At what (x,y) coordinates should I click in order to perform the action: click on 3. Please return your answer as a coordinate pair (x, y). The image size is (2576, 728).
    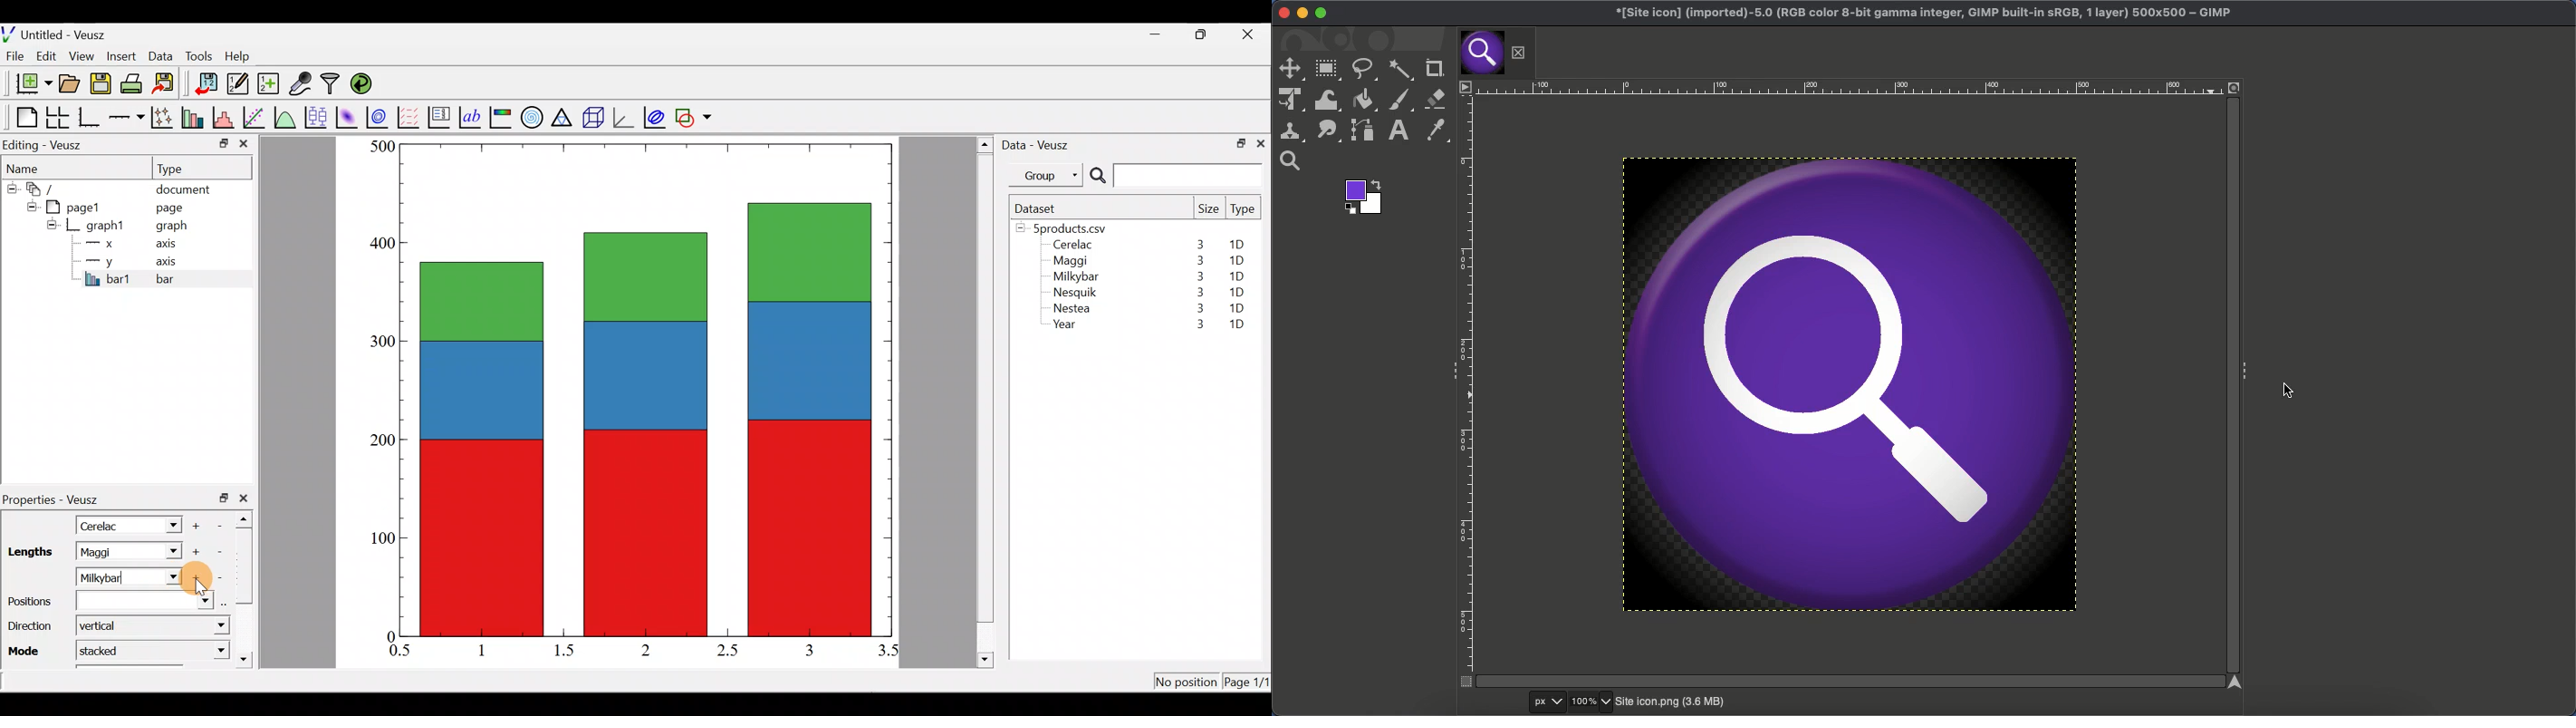
    Looking at the image, I should click on (1197, 310).